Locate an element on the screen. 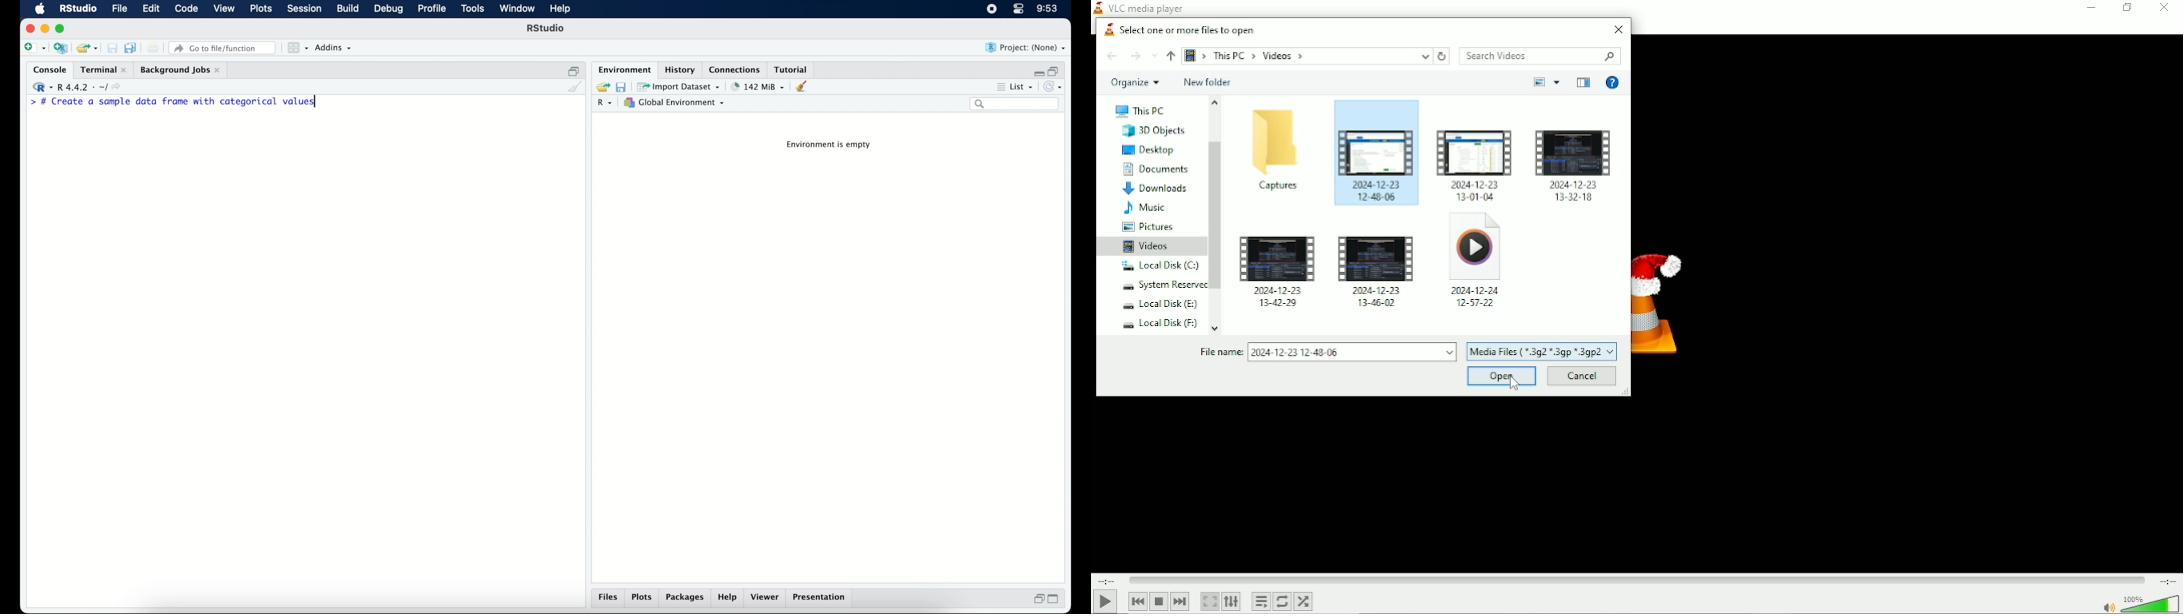 The width and height of the screenshot is (2184, 616). Volume is located at coordinates (2137, 603).